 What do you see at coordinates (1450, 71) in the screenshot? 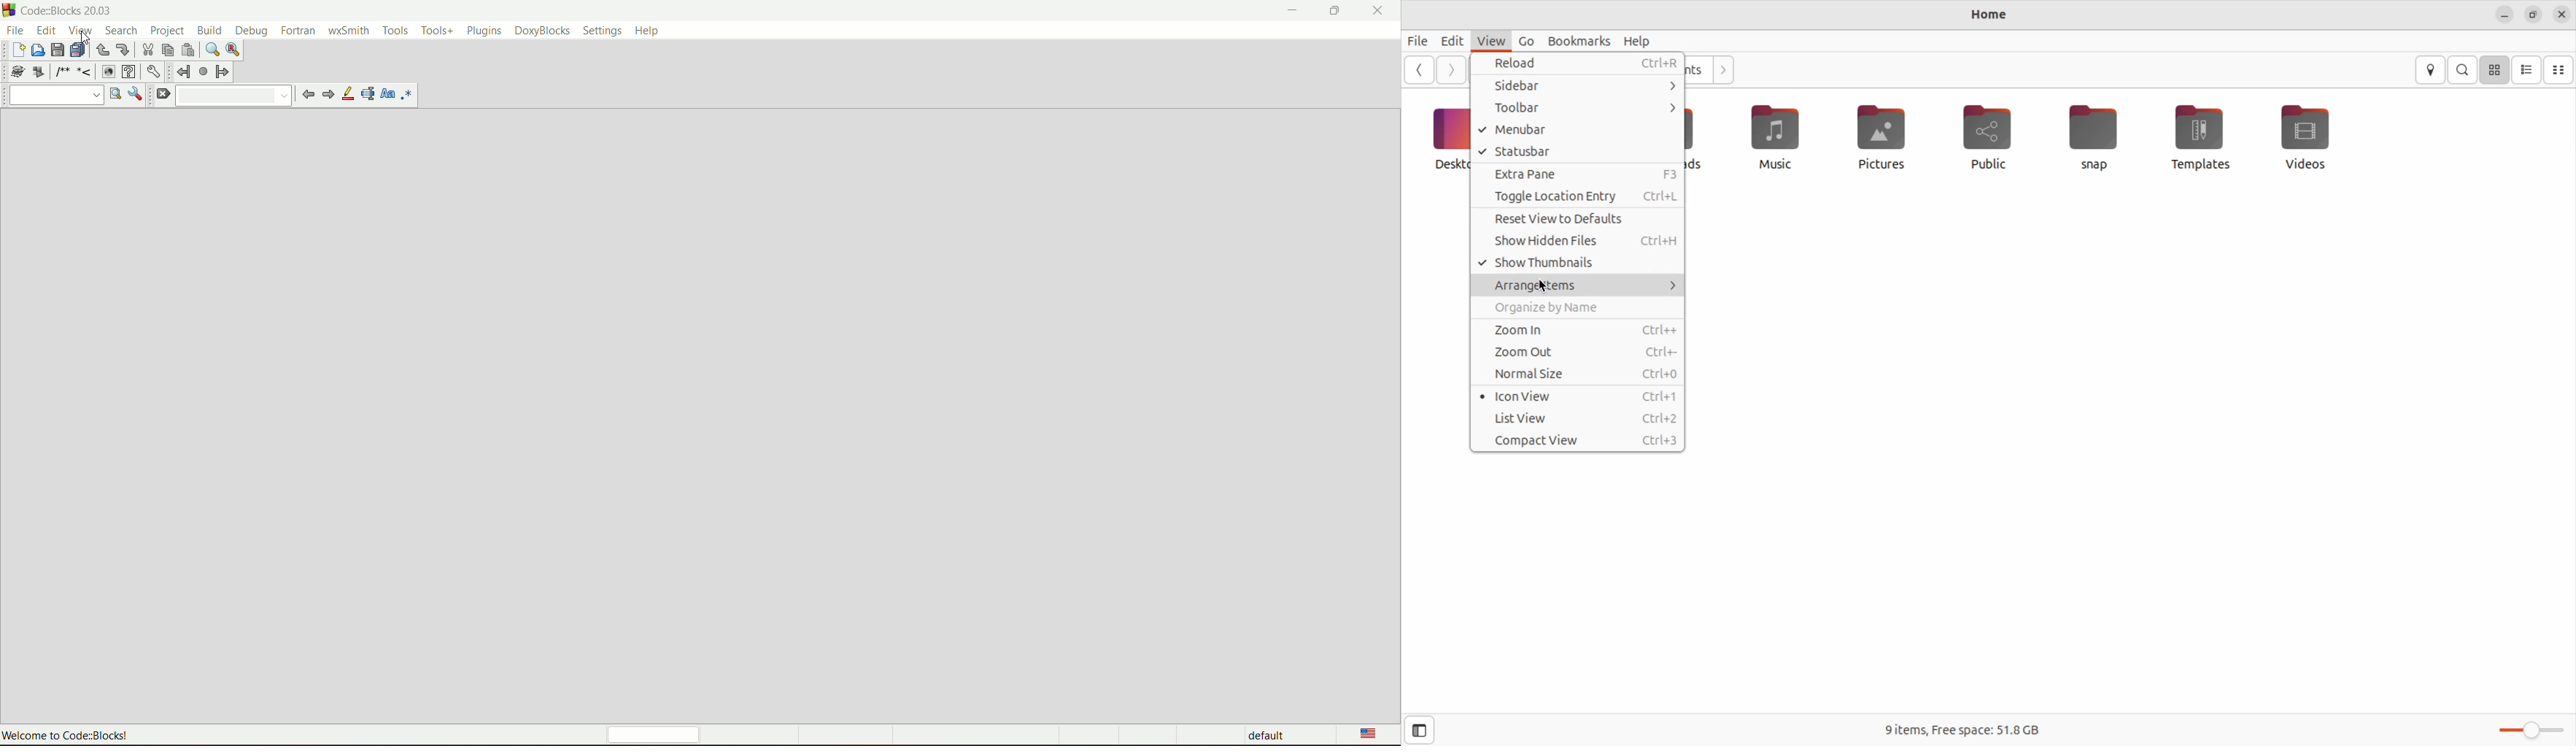
I see `next` at bounding box center [1450, 71].